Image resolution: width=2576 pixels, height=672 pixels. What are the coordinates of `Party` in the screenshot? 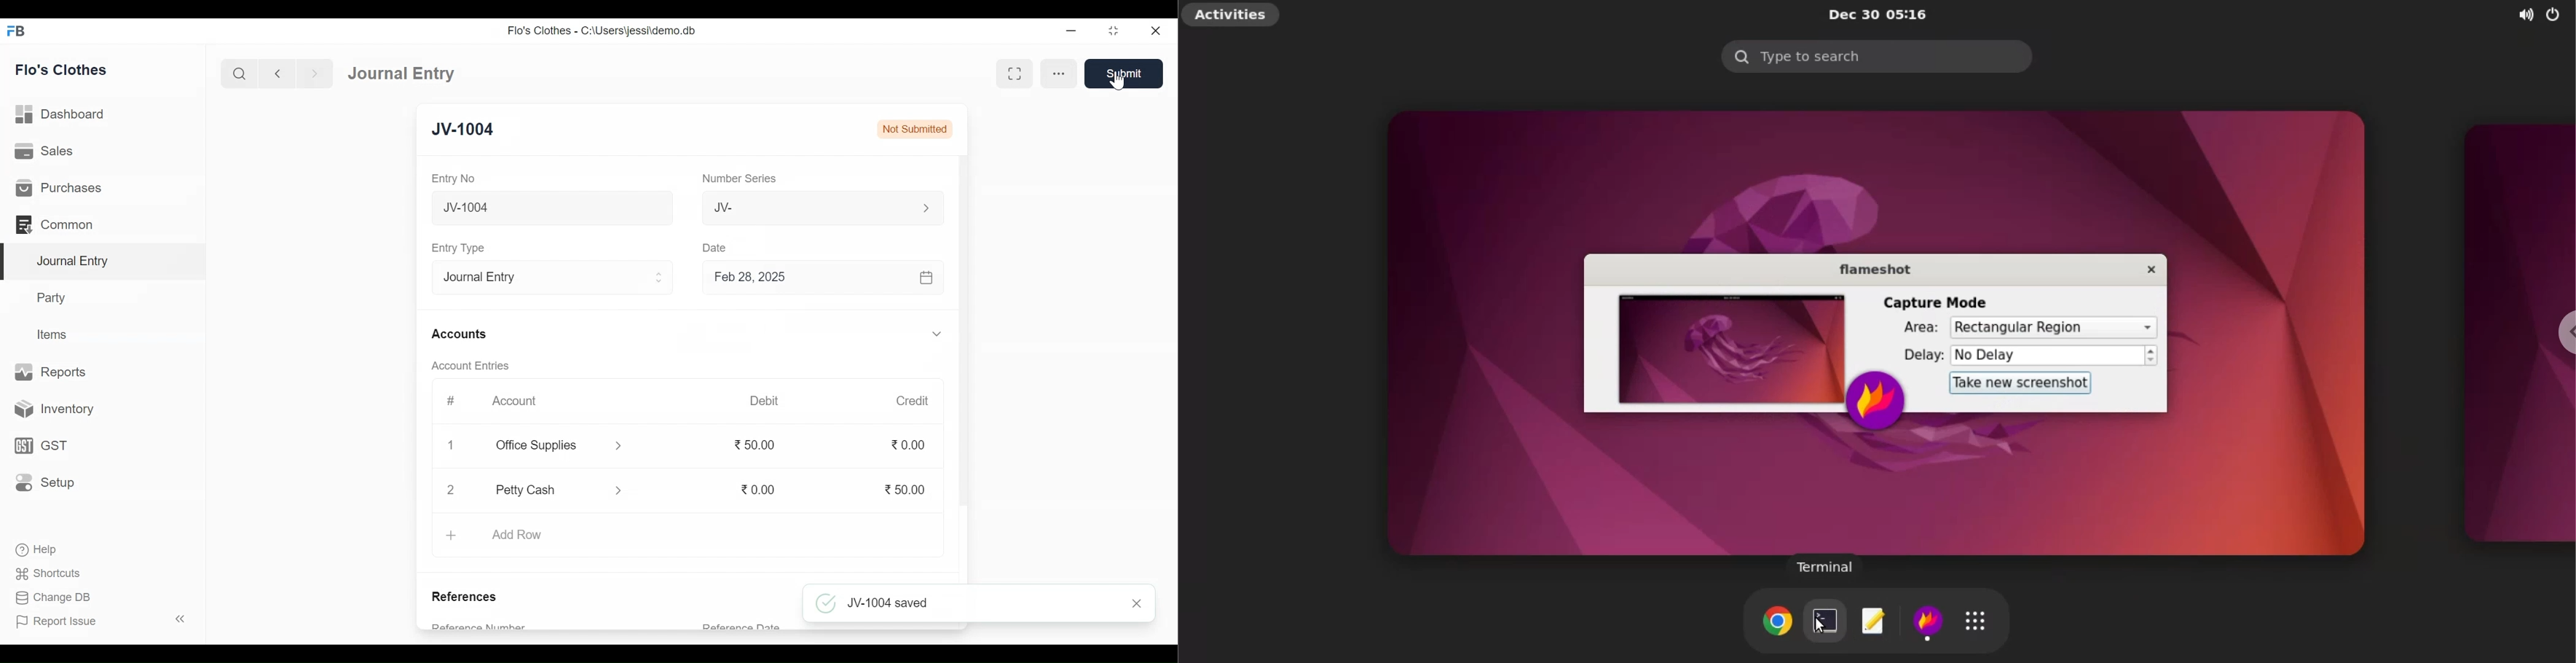 It's located at (53, 297).